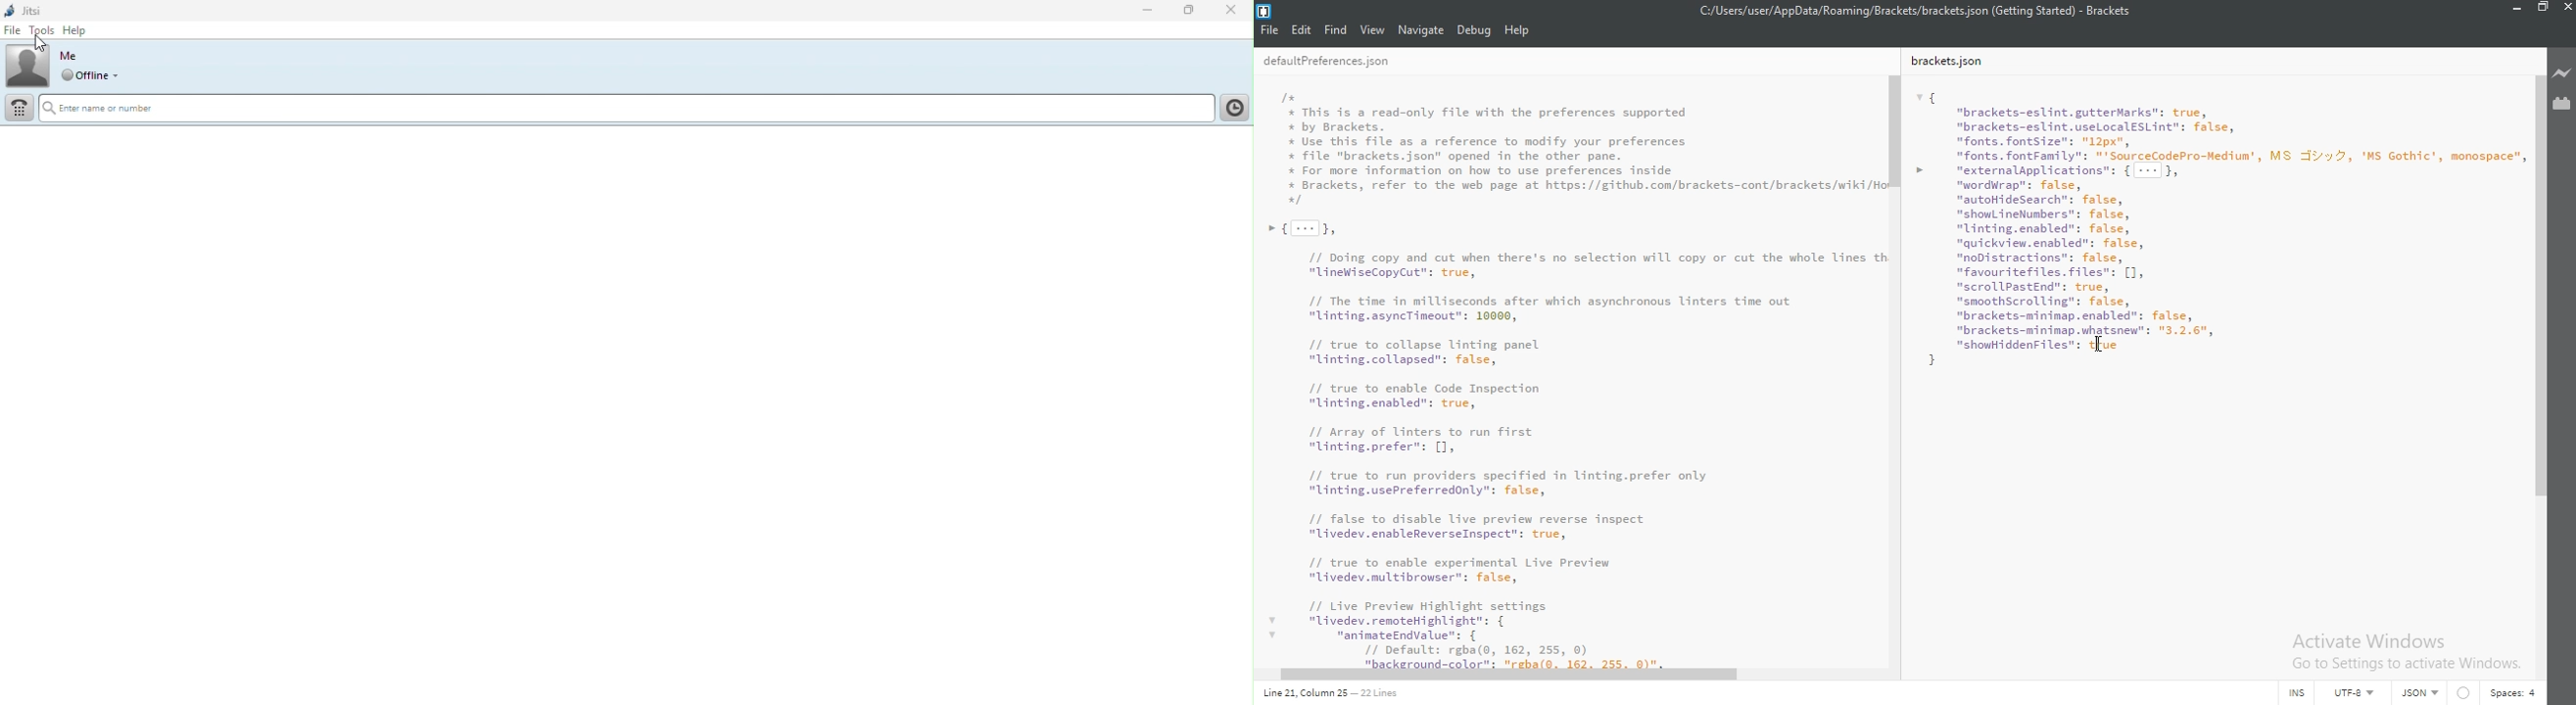  Describe the element at coordinates (1372, 30) in the screenshot. I see `view` at that location.